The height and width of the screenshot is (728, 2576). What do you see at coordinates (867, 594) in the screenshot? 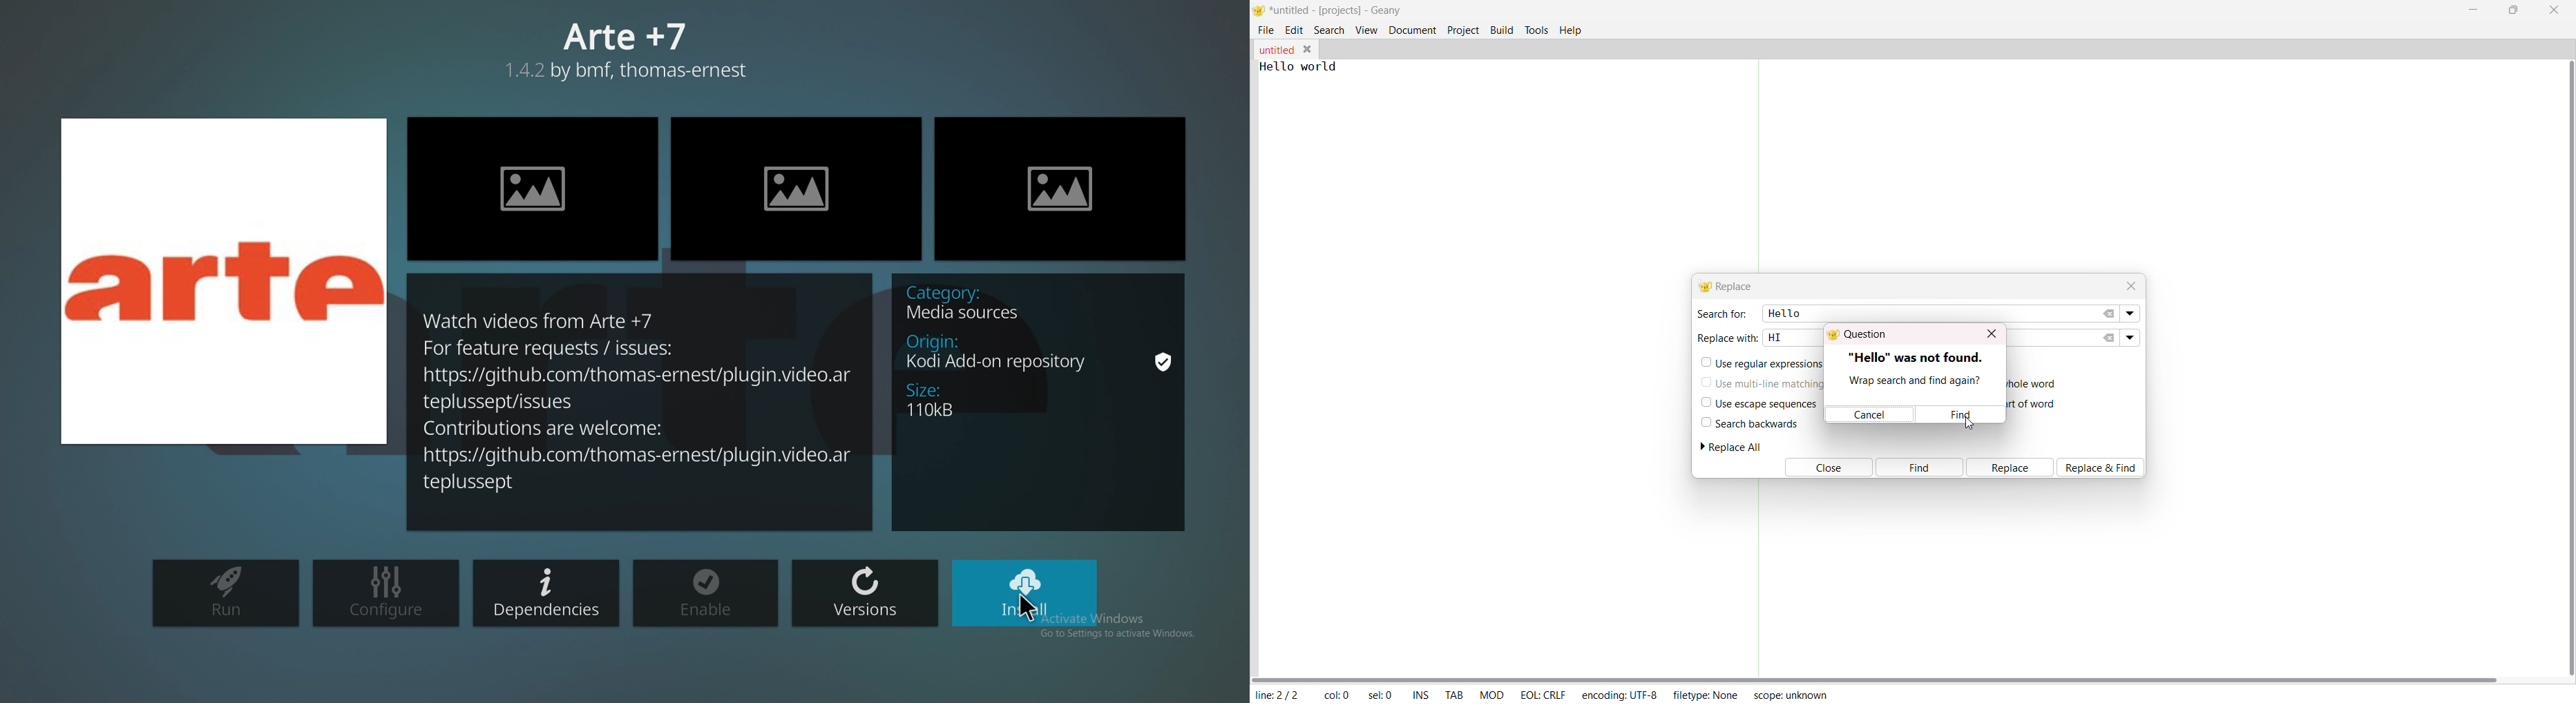
I see `versions` at bounding box center [867, 594].